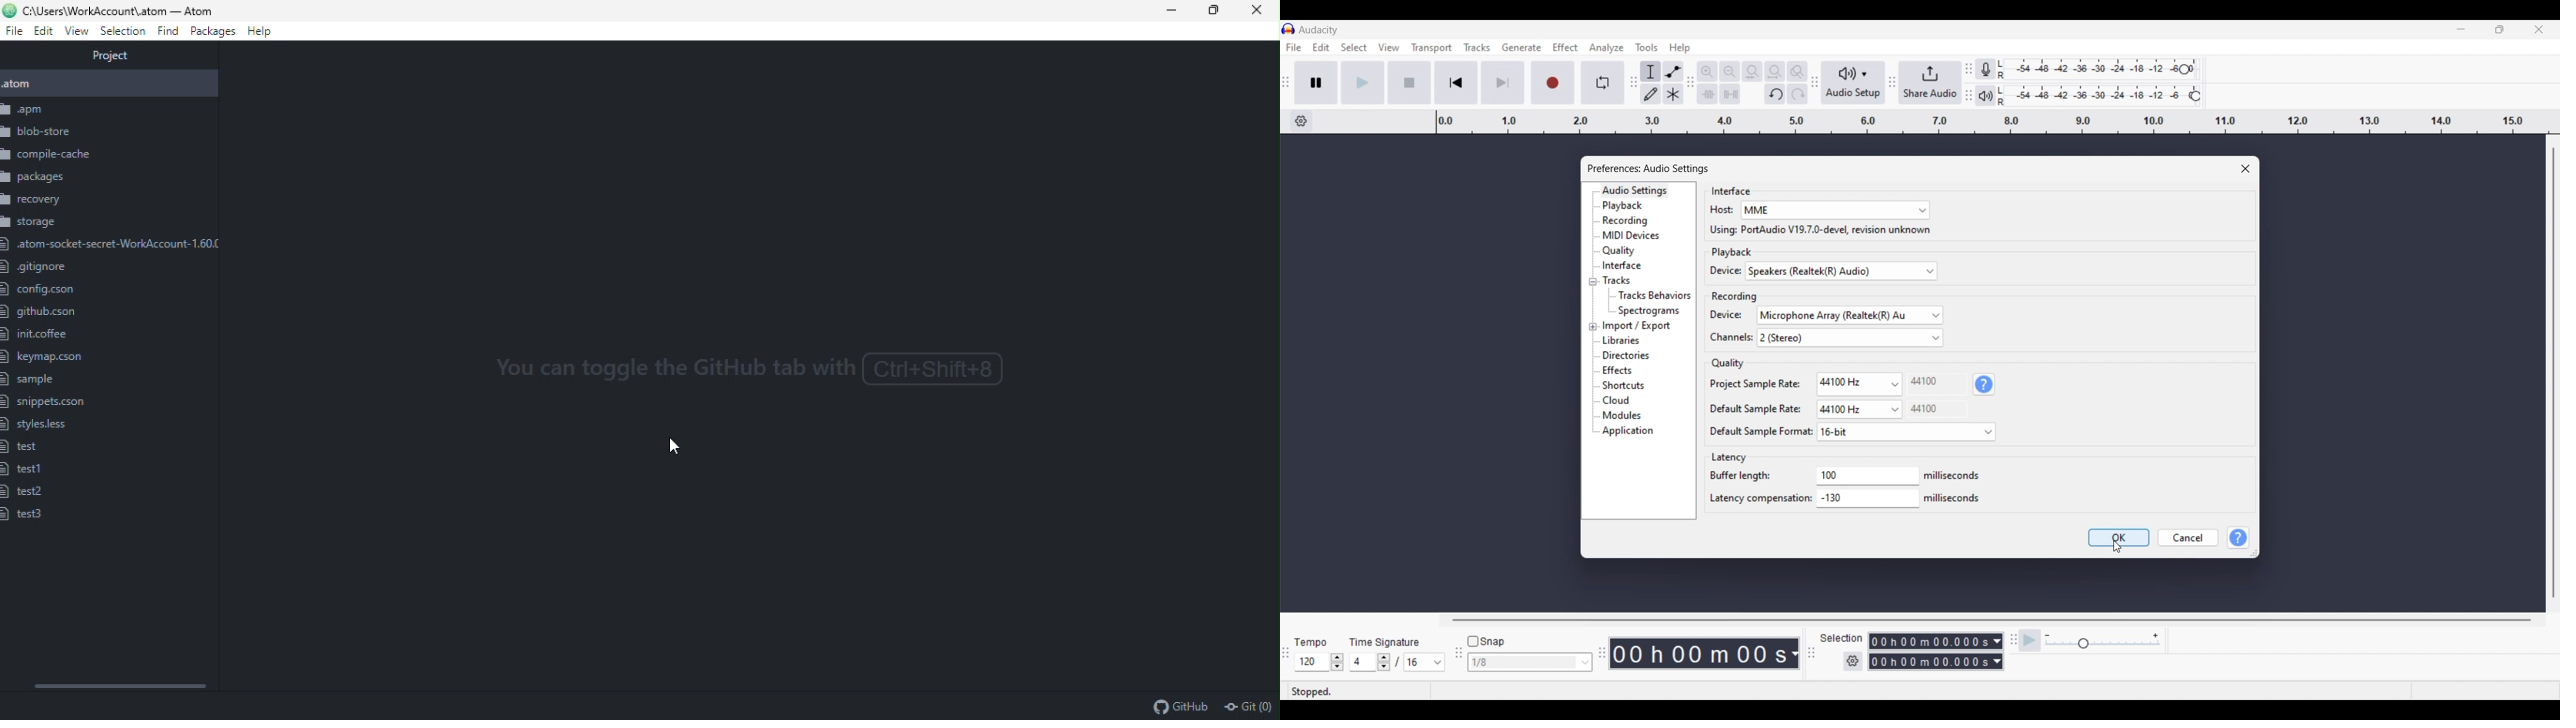  What do you see at coordinates (105, 110) in the screenshot?
I see `.amp` at bounding box center [105, 110].